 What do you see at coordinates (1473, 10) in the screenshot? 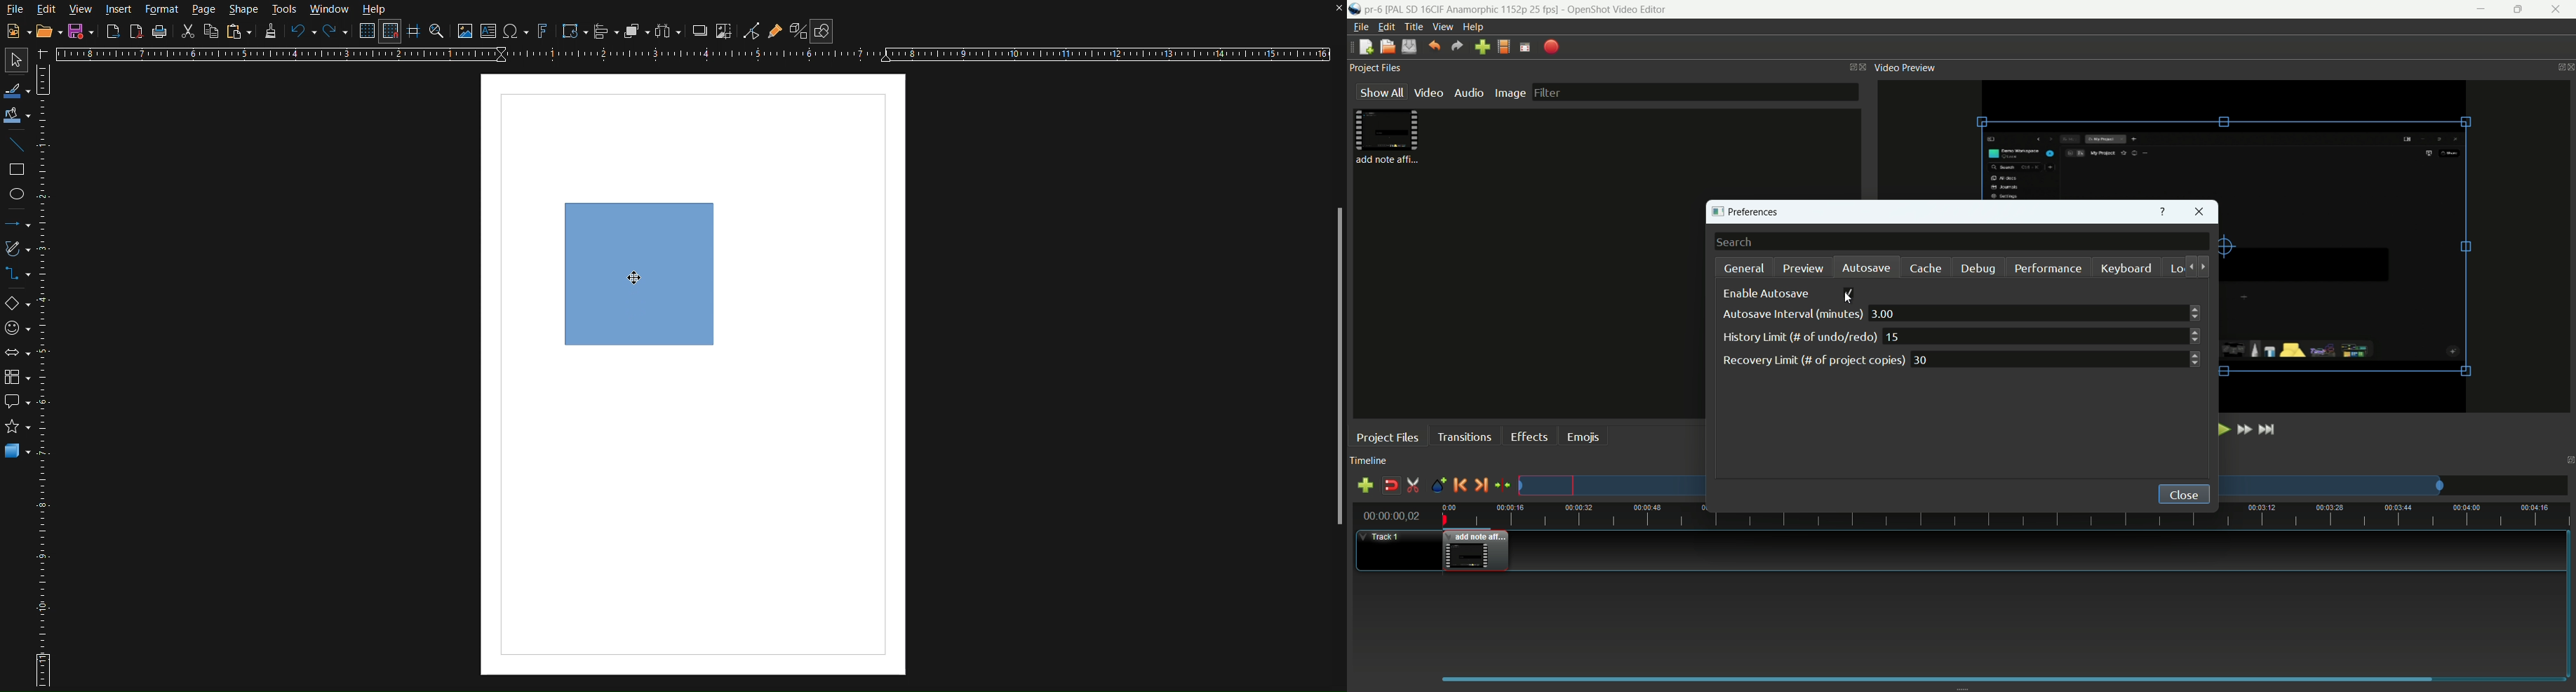
I see `profile` at bounding box center [1473, 10].